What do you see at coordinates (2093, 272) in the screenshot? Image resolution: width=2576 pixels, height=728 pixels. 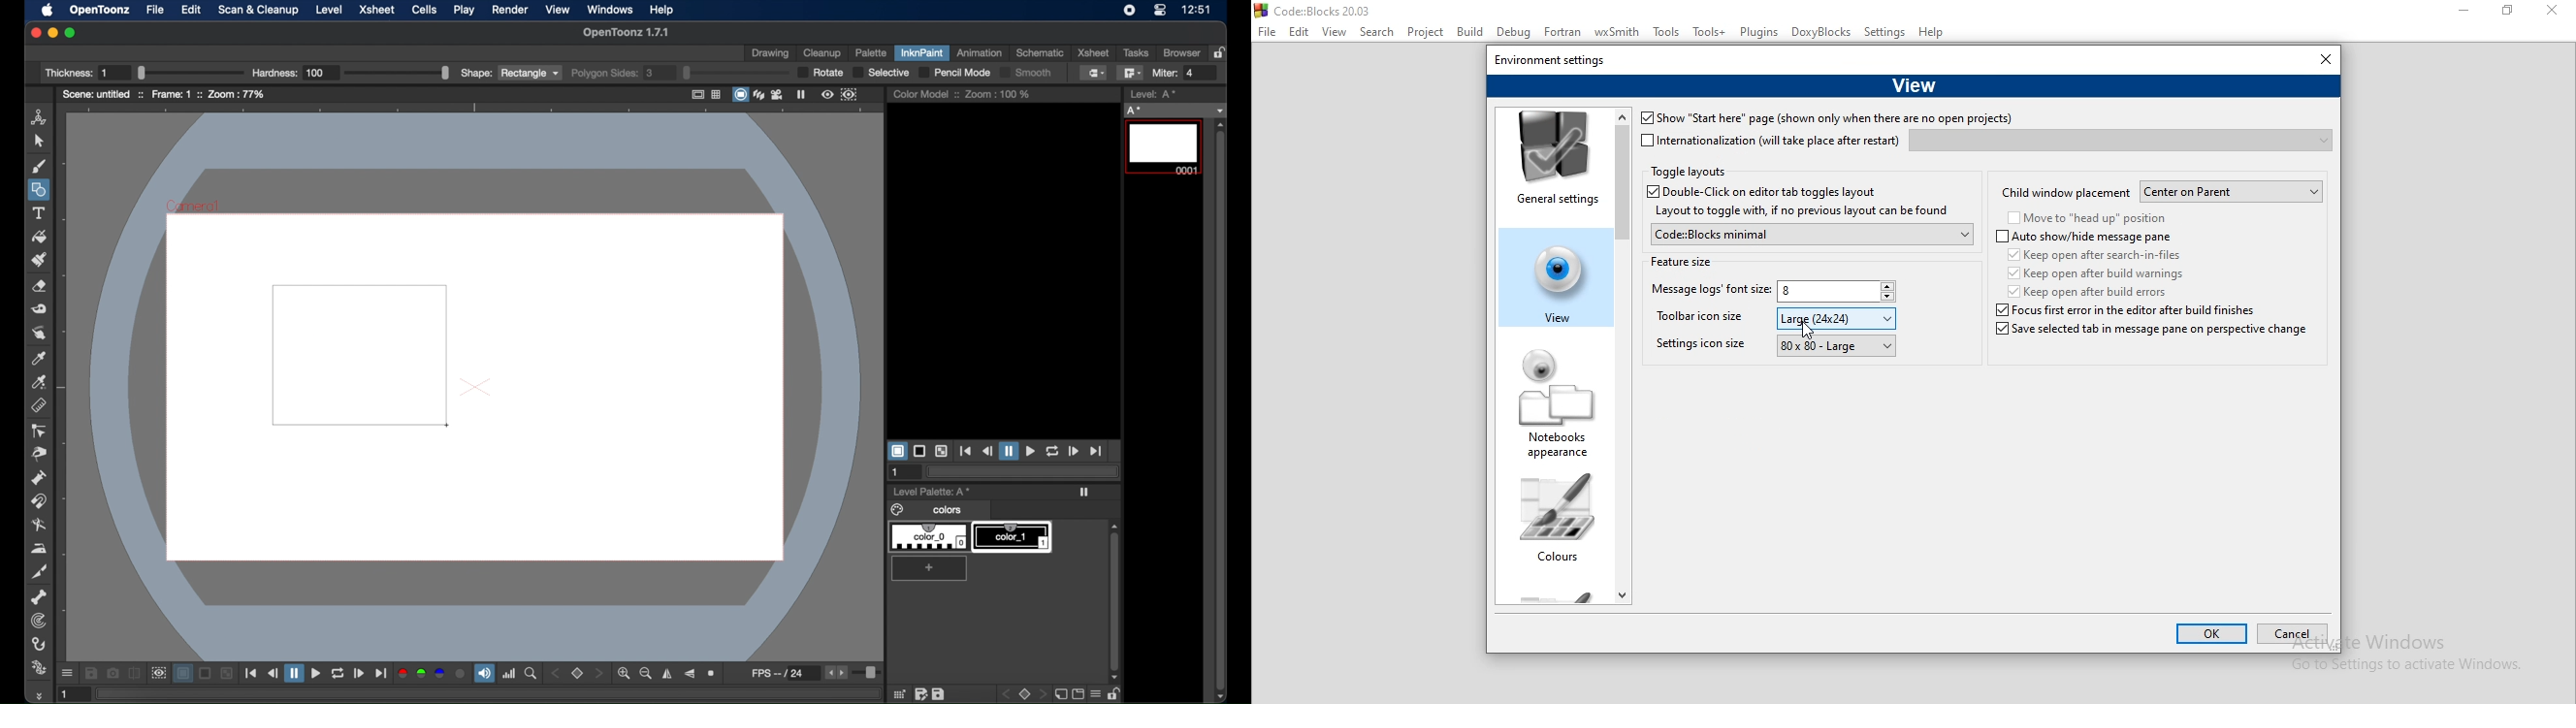 I see ` Keep open after build warnings` at bounding box center [2093, 272].